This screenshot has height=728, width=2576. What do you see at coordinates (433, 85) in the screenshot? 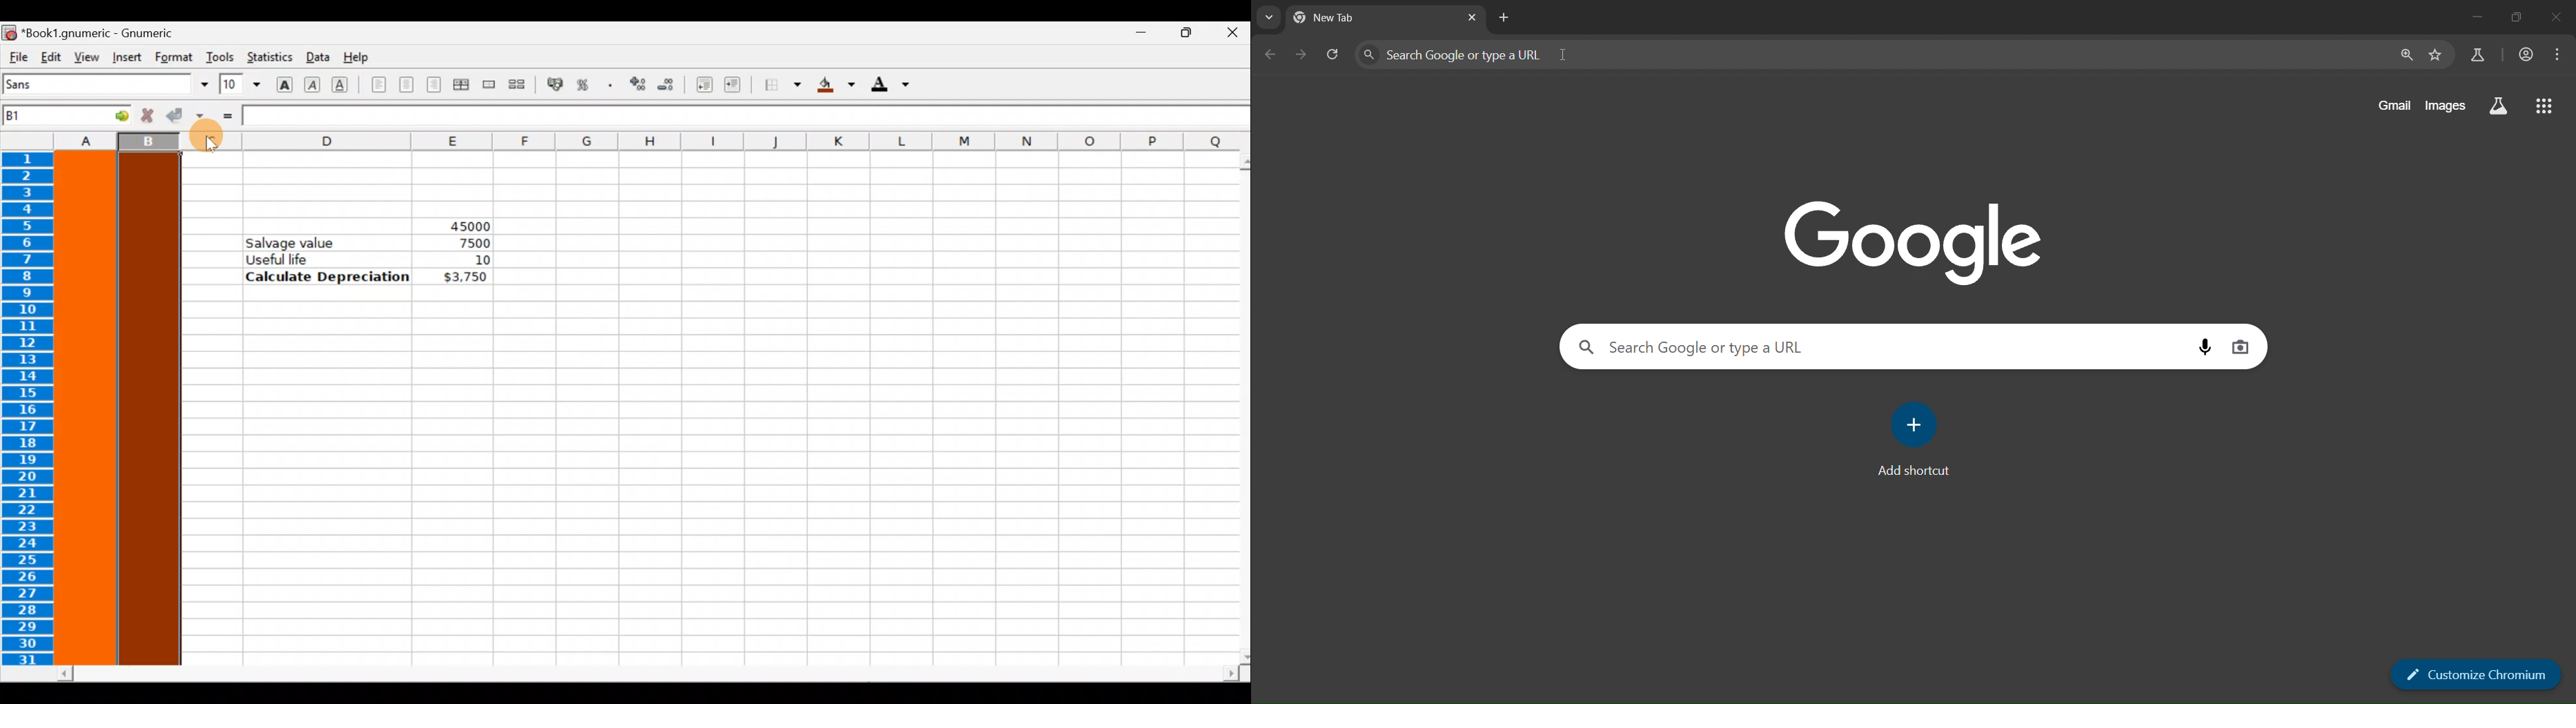
I see `Align right` at bounding box center [433, 85].